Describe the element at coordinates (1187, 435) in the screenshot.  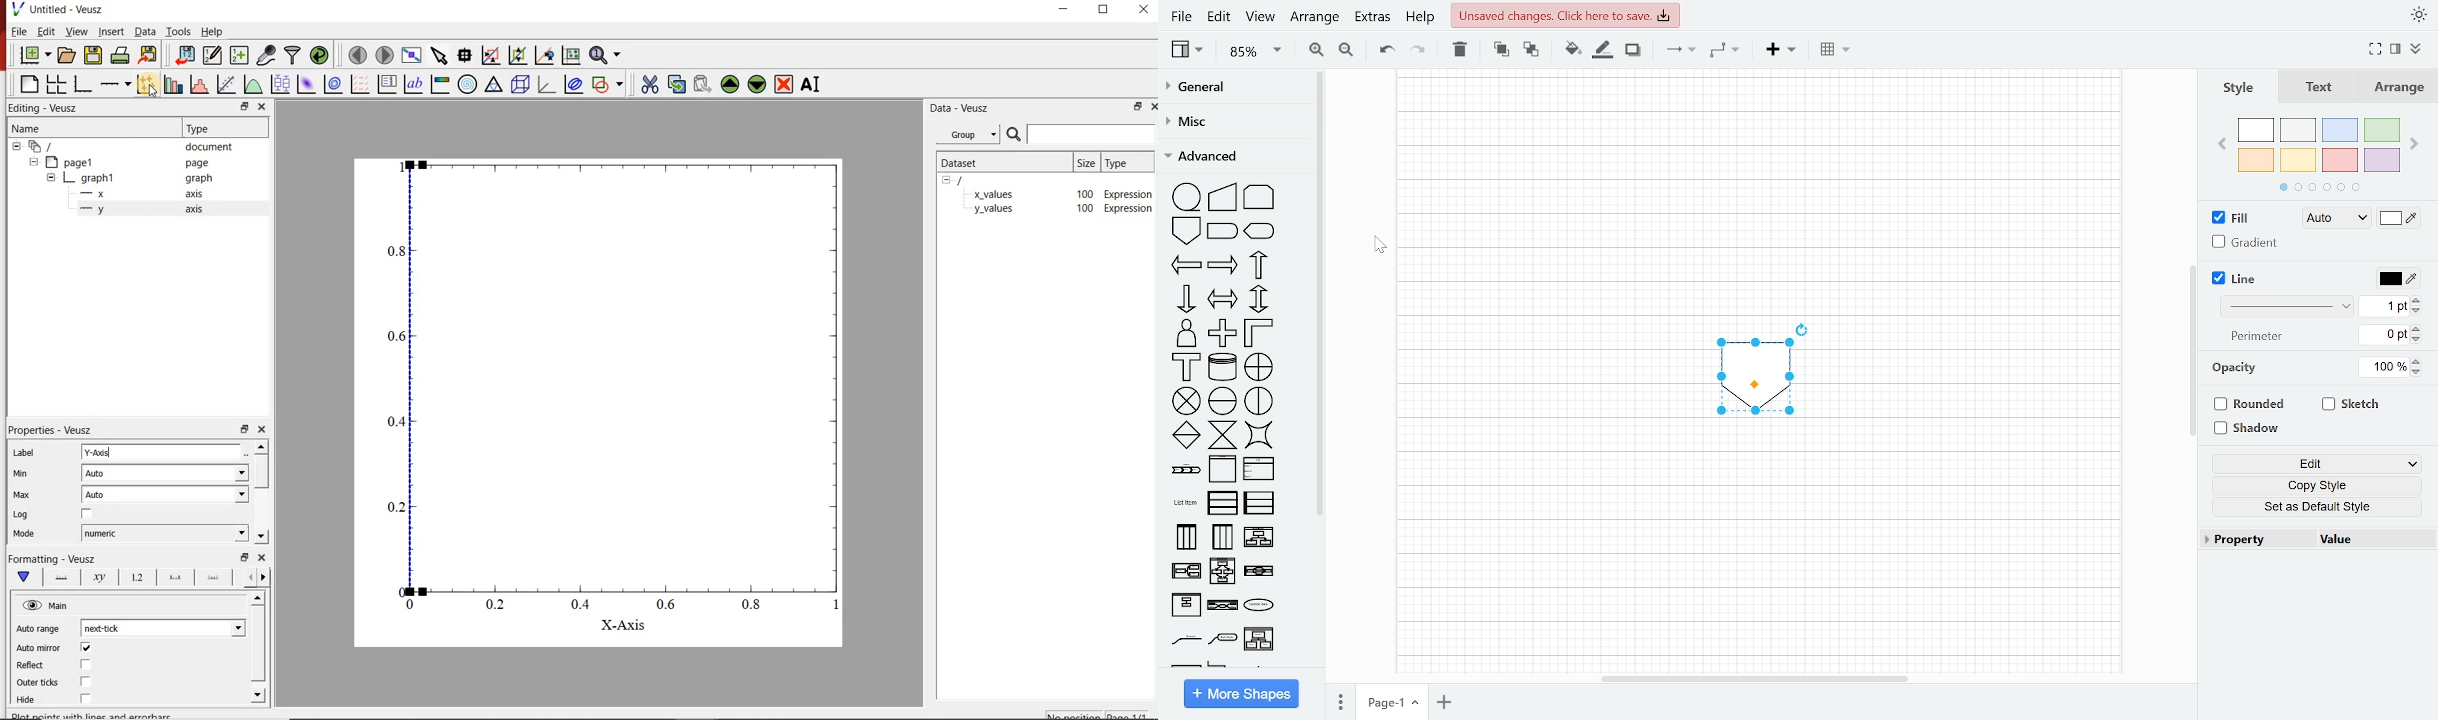
I see `sort ` at that location.